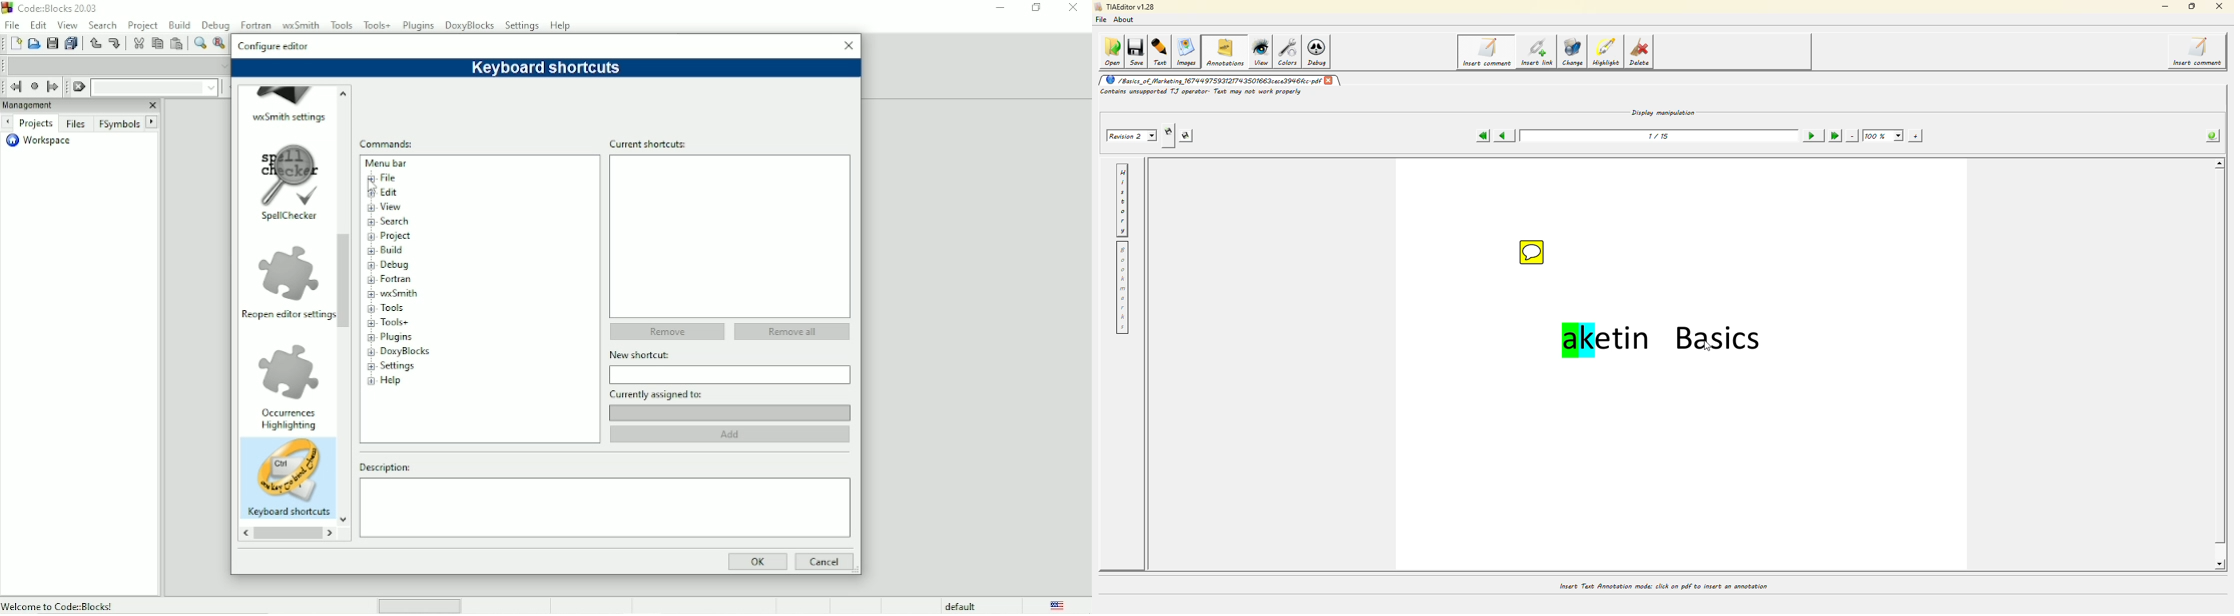 This screenshot has width=2240, height=616. Describe the element at coordinates (733, 434) in the screenshot. I see `Add` at that location.